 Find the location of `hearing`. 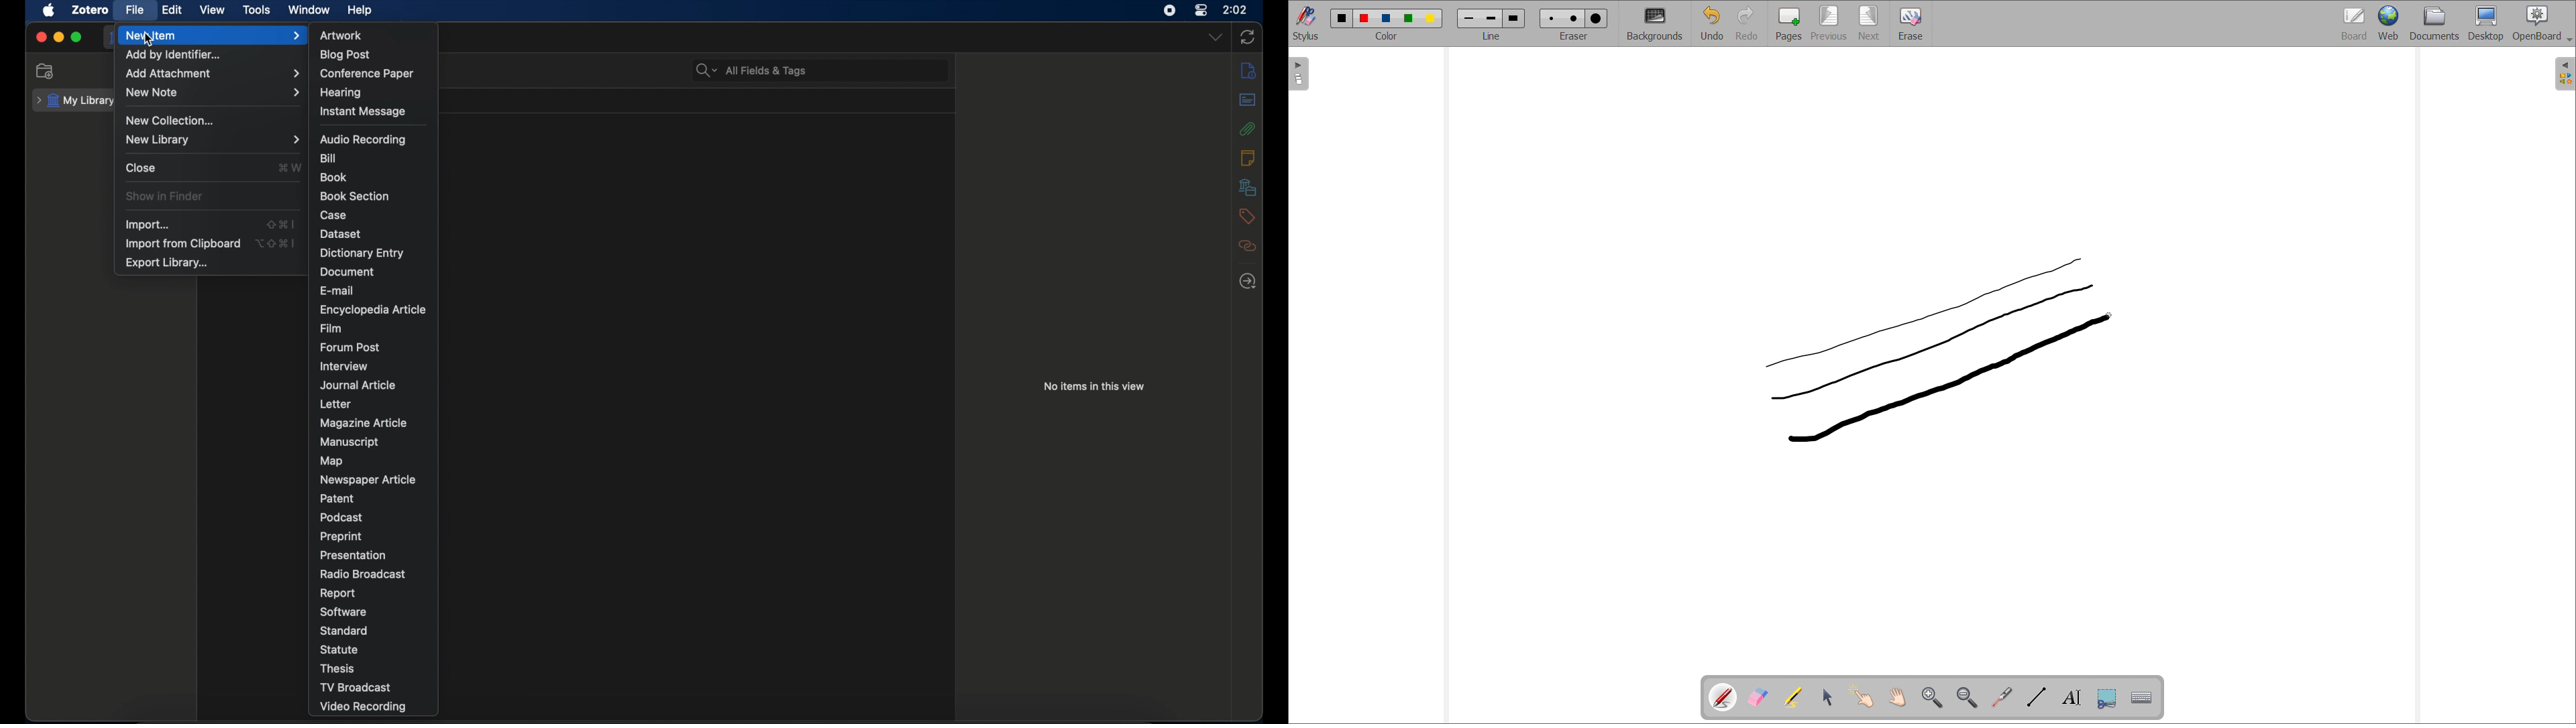

hearing is located at coordinates (339, 93).